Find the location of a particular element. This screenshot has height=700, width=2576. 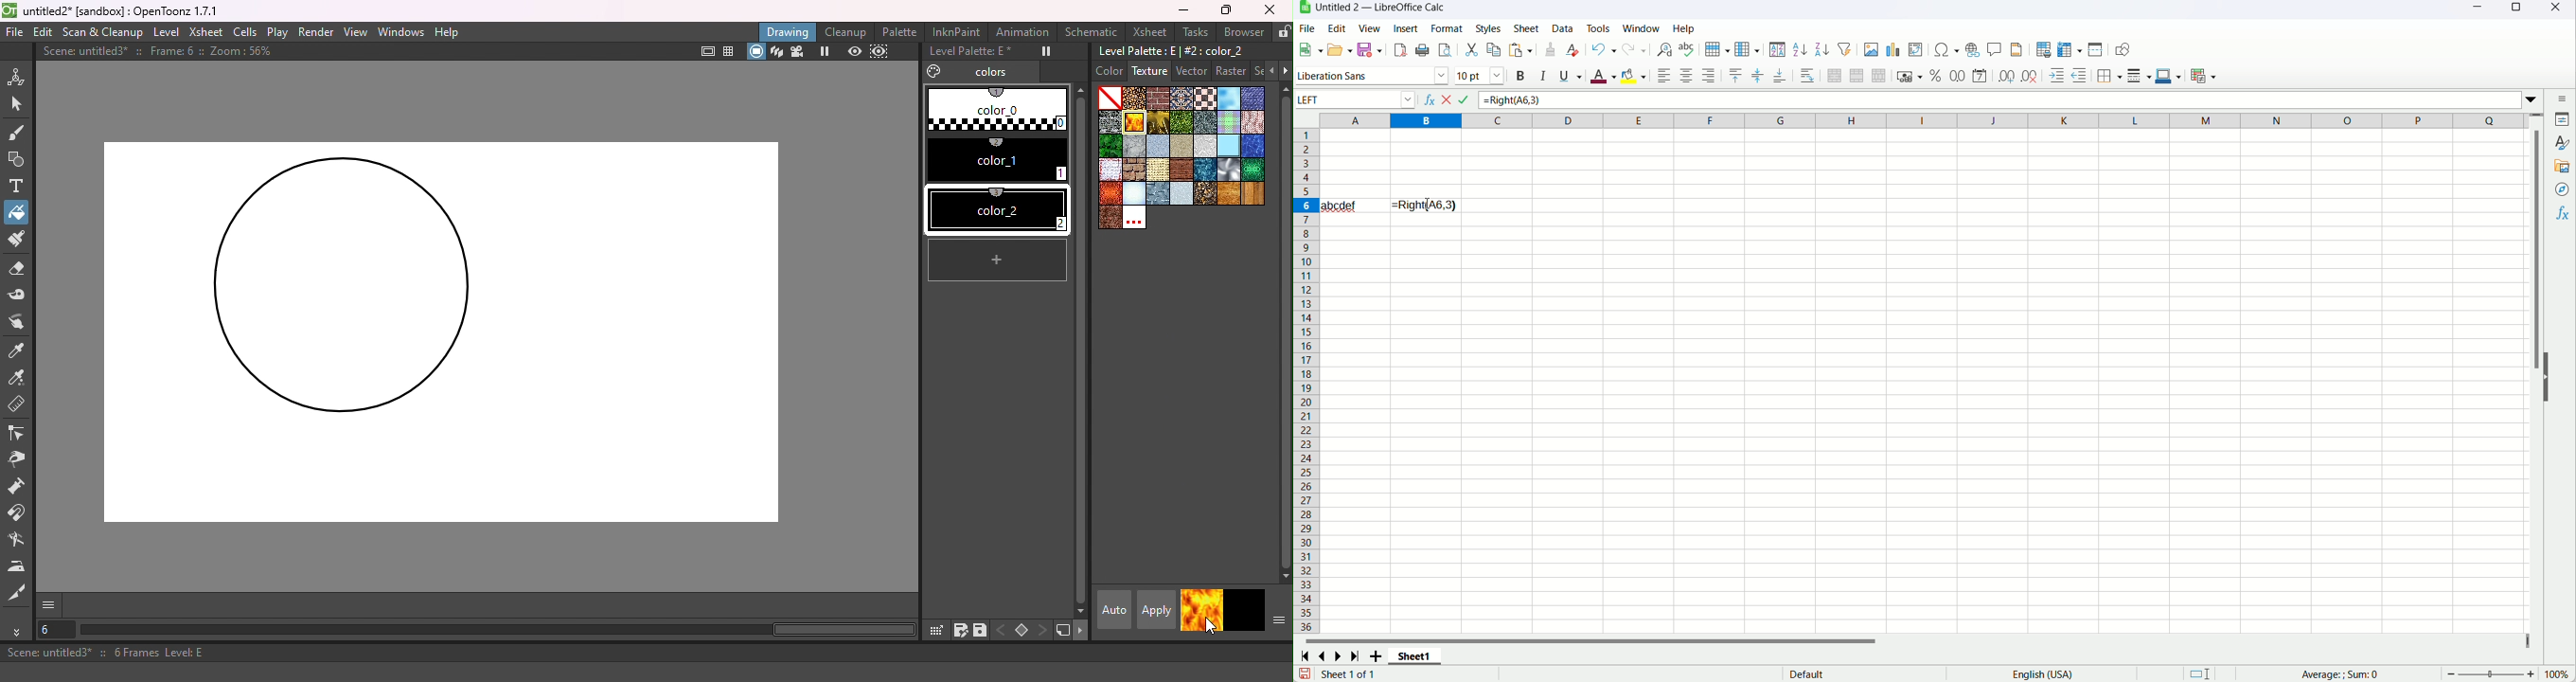

comments is located at coordinates (1995, 51).